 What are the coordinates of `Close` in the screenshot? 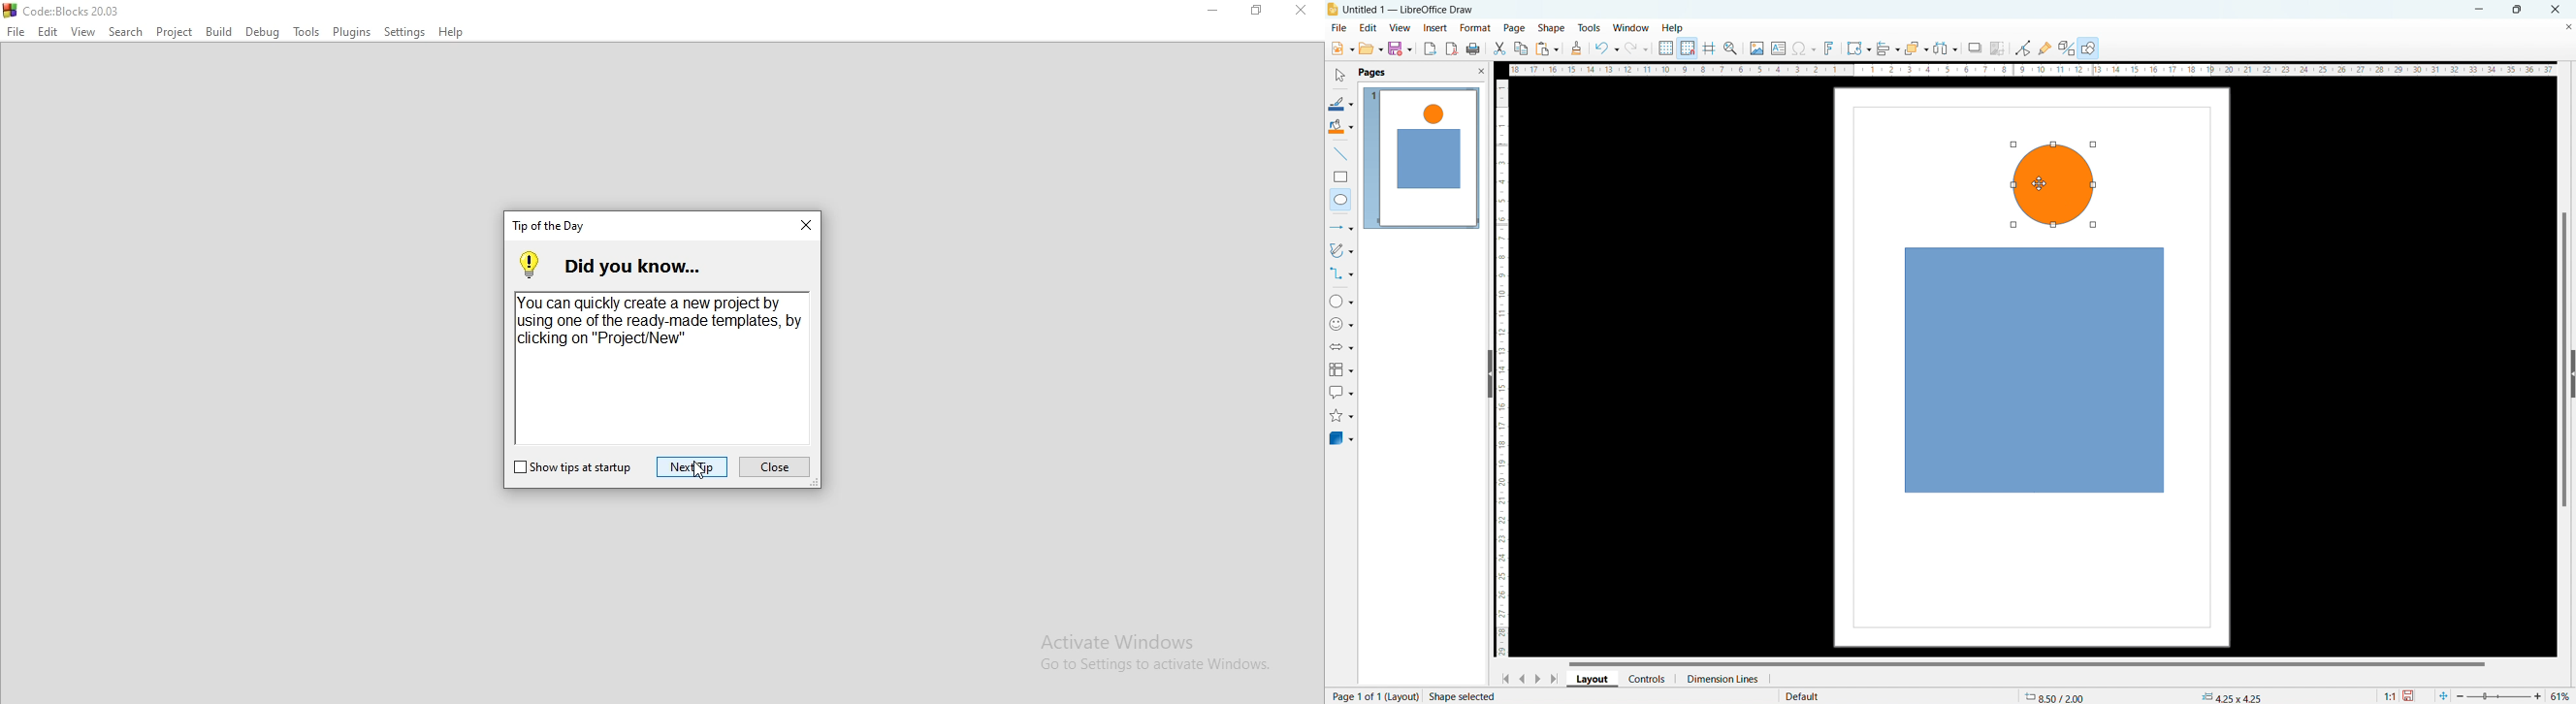 It's located at (1297, 11).